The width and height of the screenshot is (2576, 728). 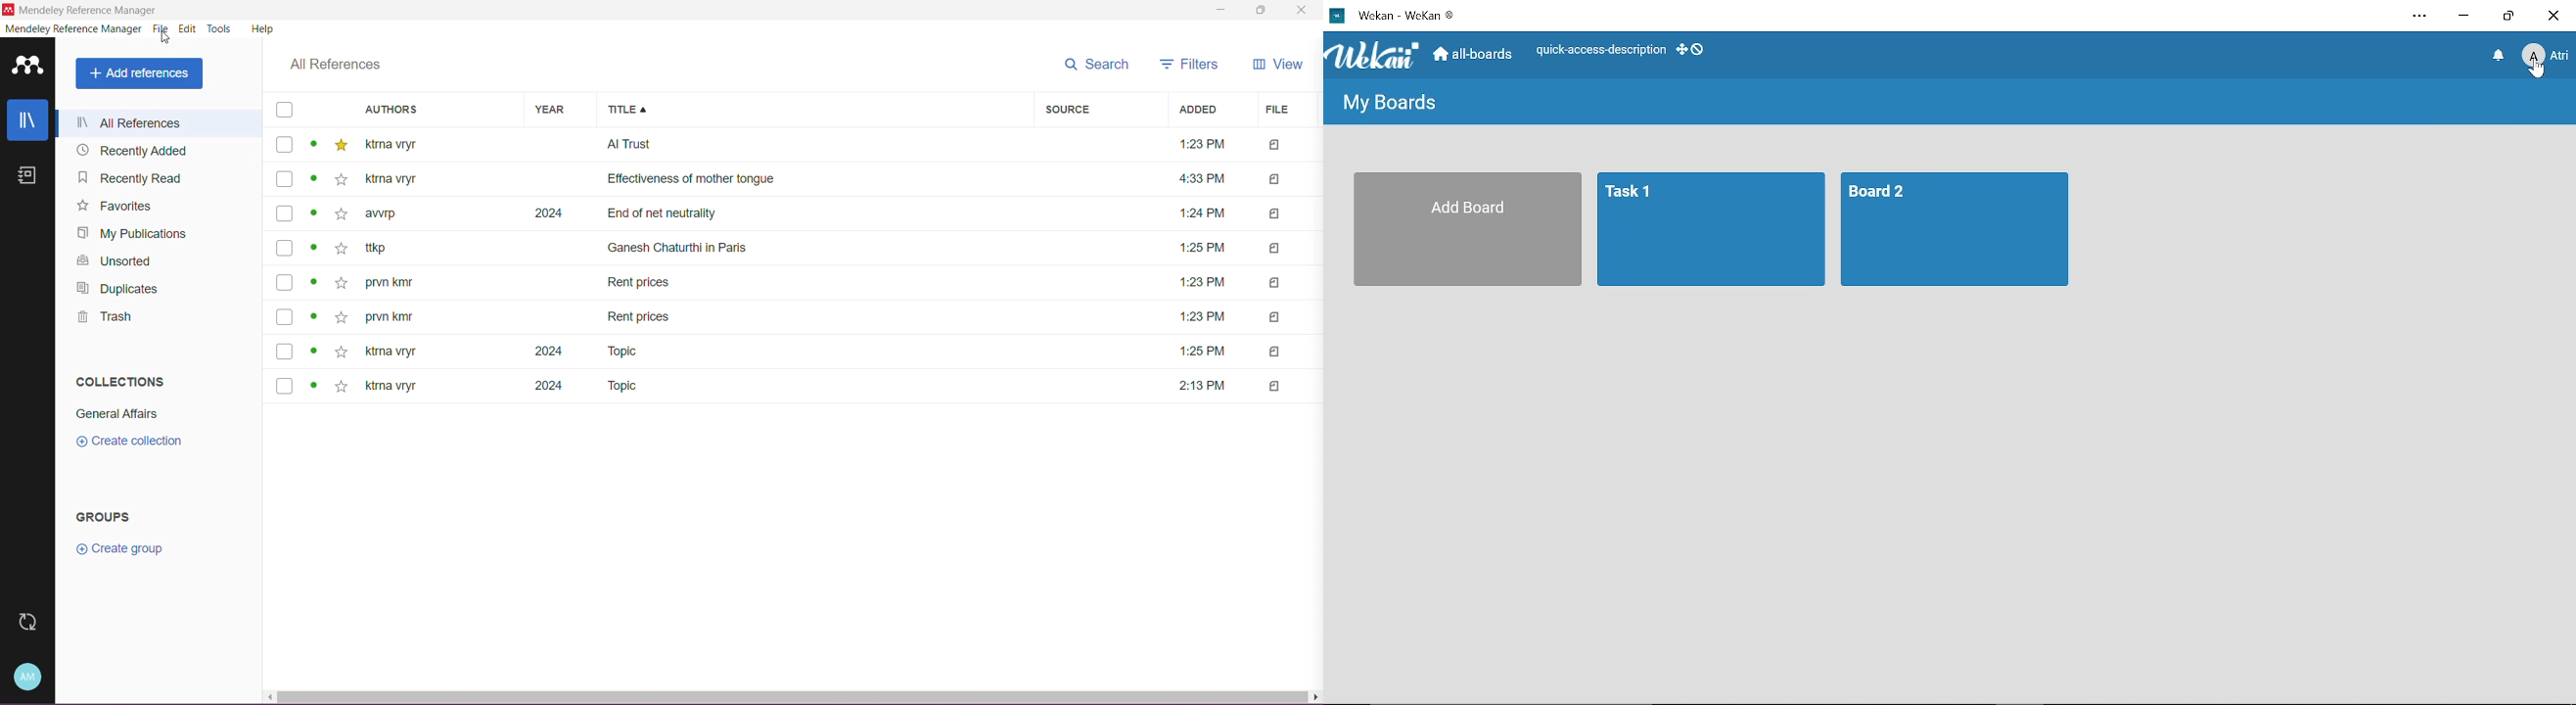 What do you see at coordinates (315, 266) in the screenshot?
I see `Click to view details of items` at bounding box center [315, 266].